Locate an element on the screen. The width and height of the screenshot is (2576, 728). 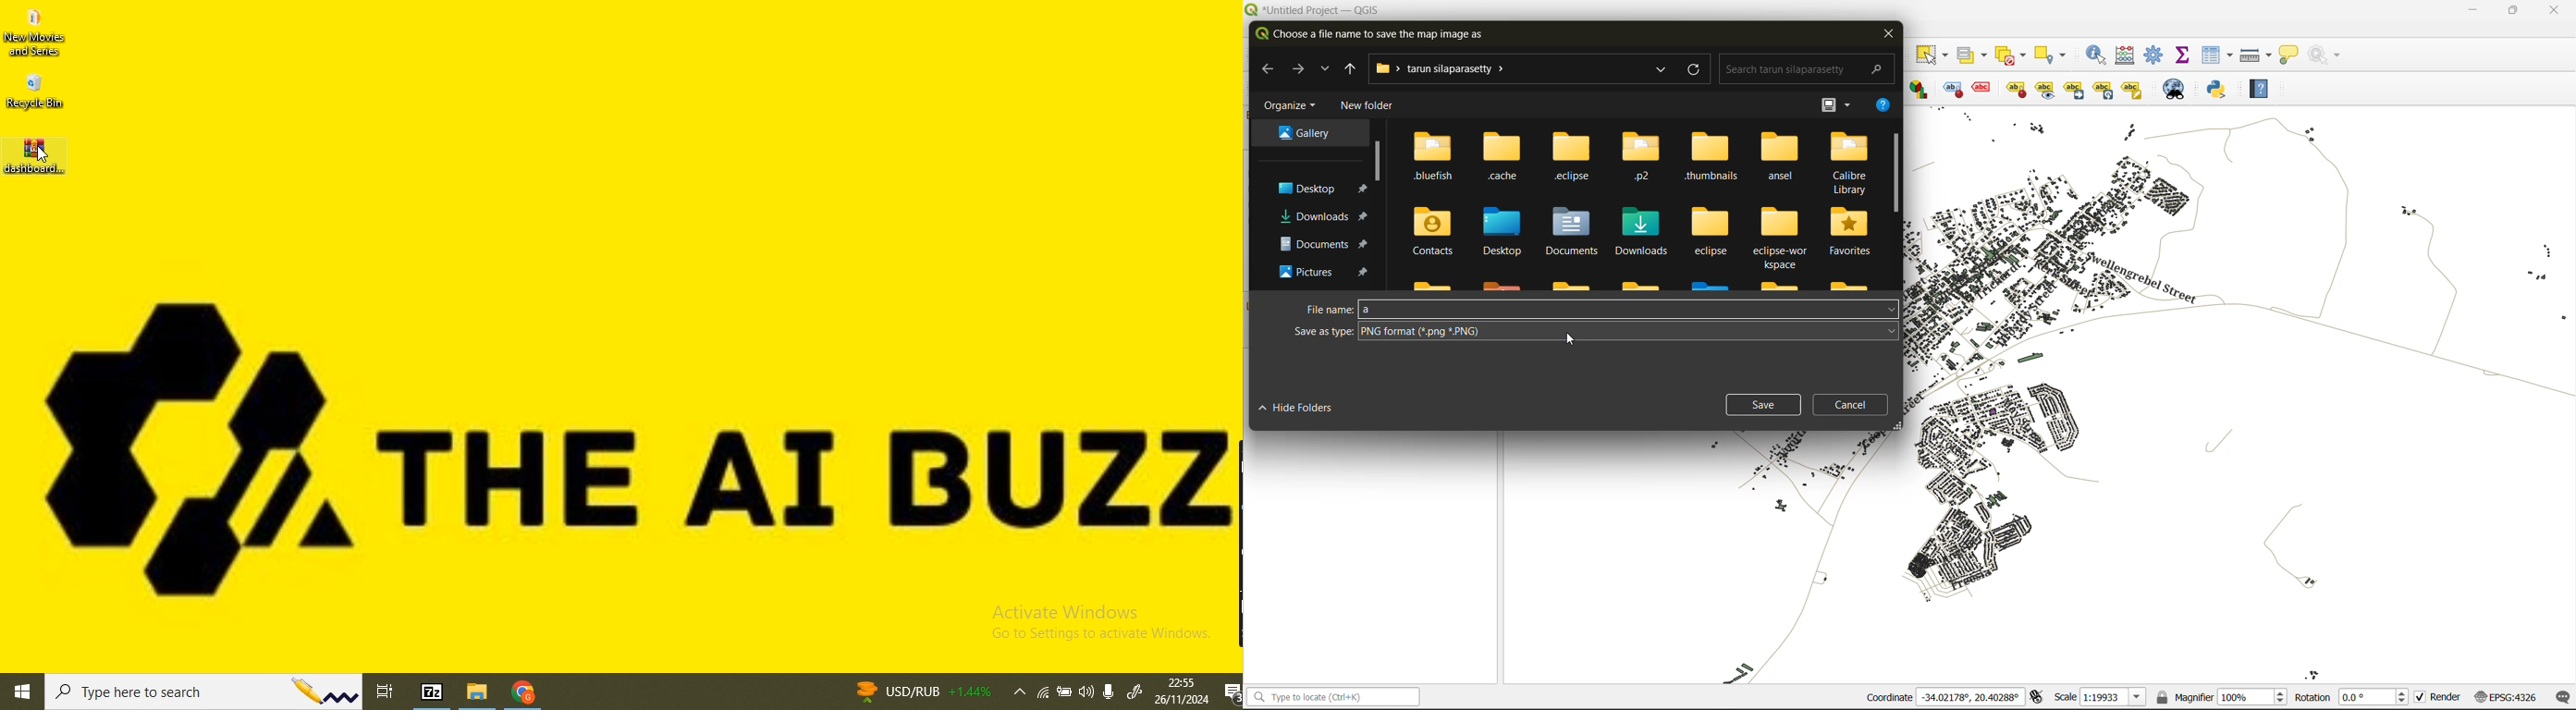
metasearch is located at coordinates (2176, 89).